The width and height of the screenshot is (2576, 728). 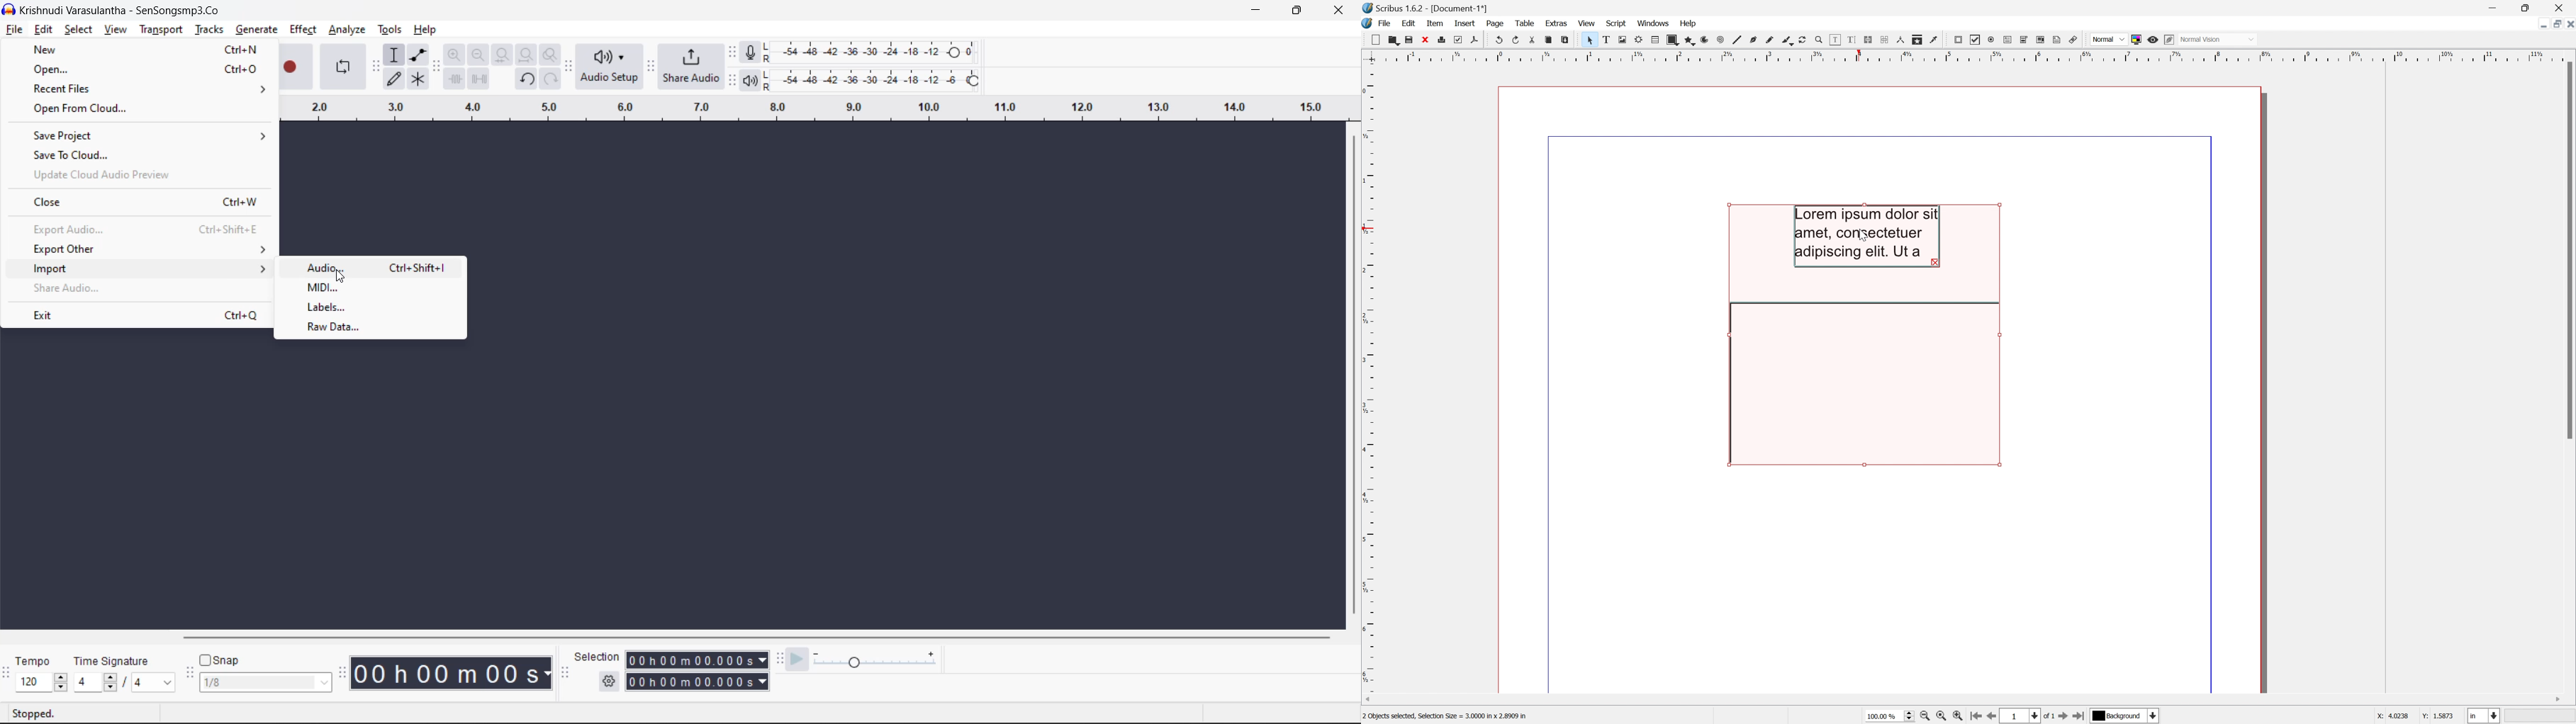 What do you see at coordinates (2569, 252) in the screenshot?
I see `Scroll bar` at bounding box center [2569, 252].